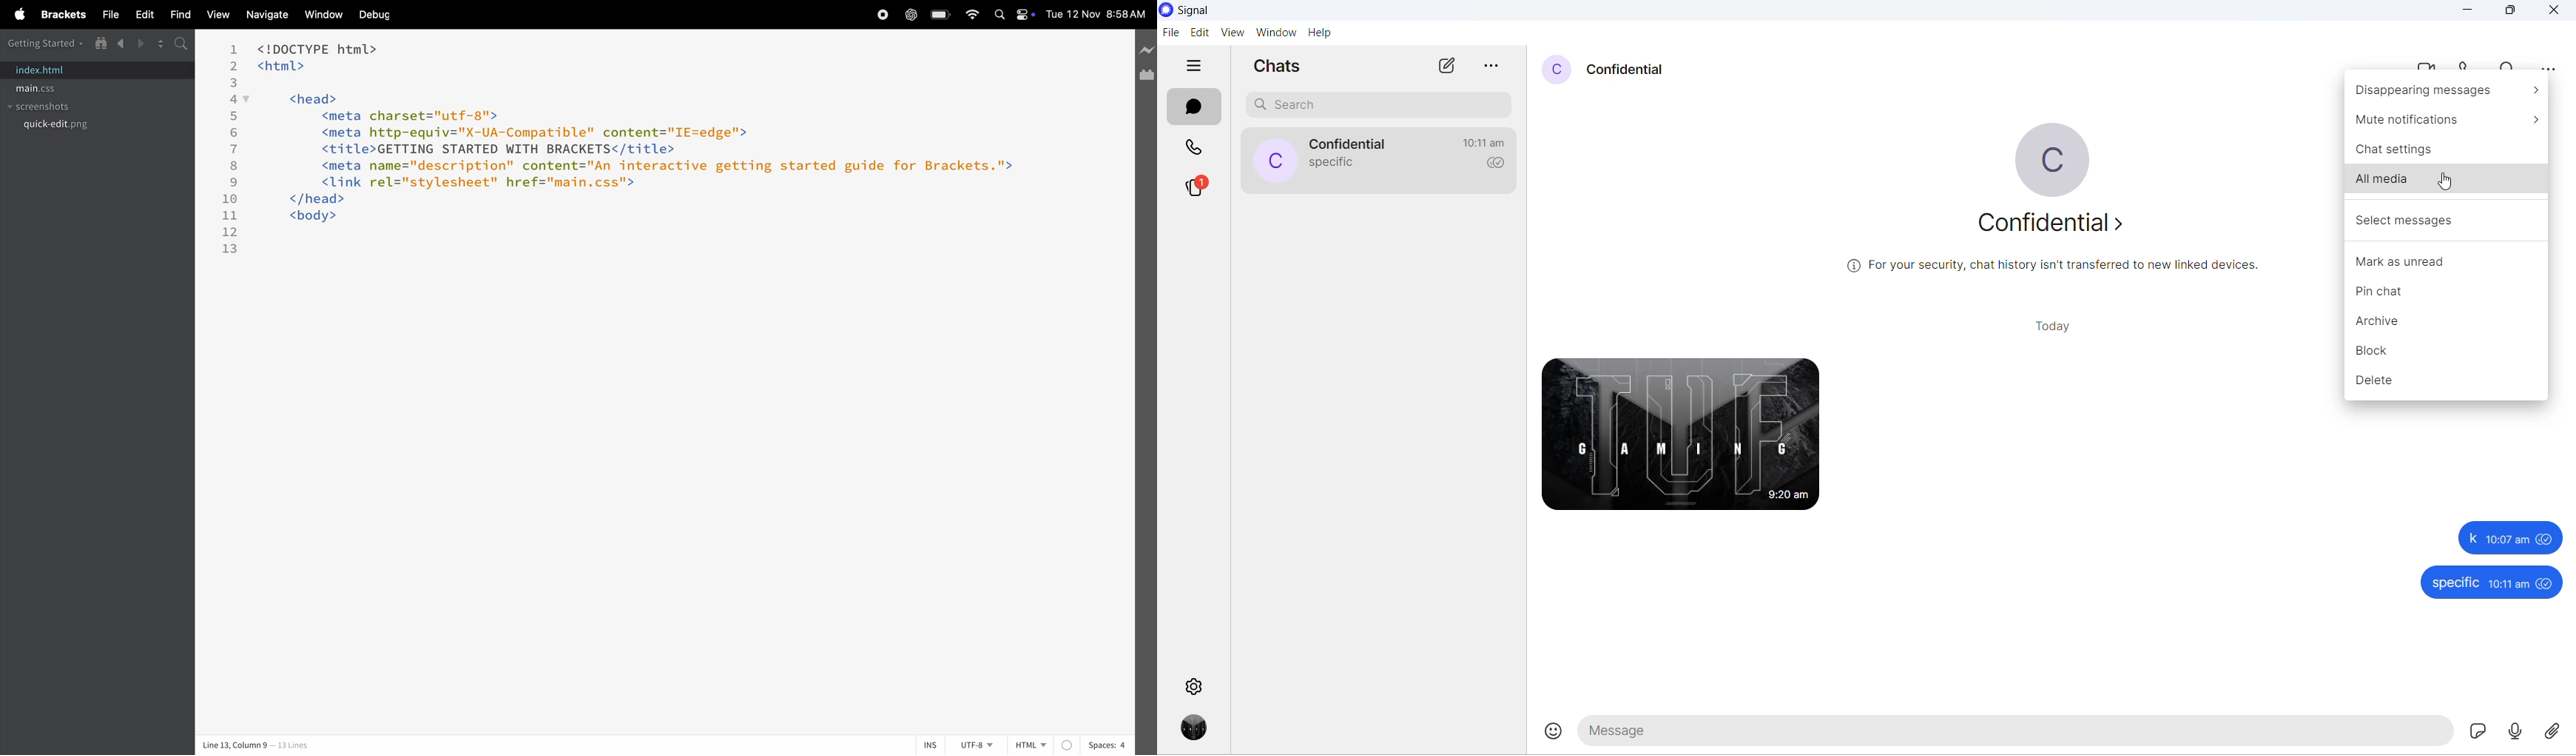 This screenshot has width=2576, height=756. Describe the element at coordinates (1199, 33) in the screenshot. I see `edit` at that location.